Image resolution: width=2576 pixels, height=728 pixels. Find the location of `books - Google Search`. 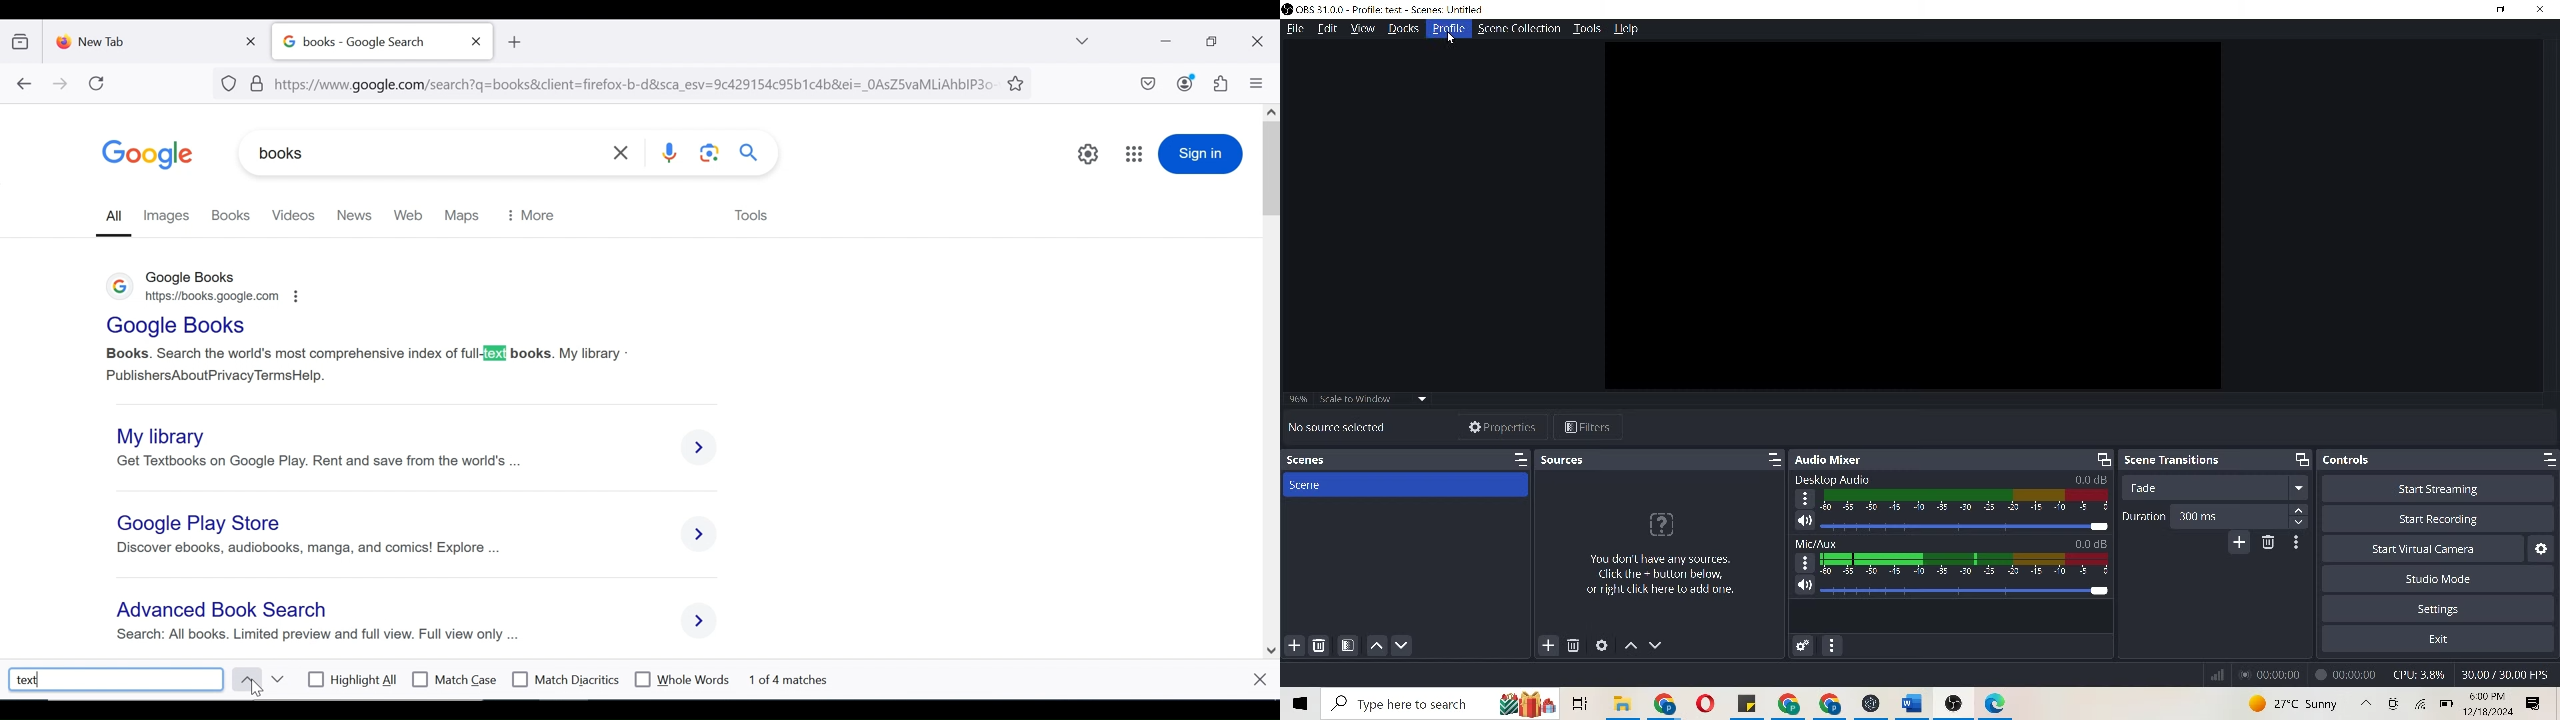

books - Google Search is located at coordinates (367, 42).